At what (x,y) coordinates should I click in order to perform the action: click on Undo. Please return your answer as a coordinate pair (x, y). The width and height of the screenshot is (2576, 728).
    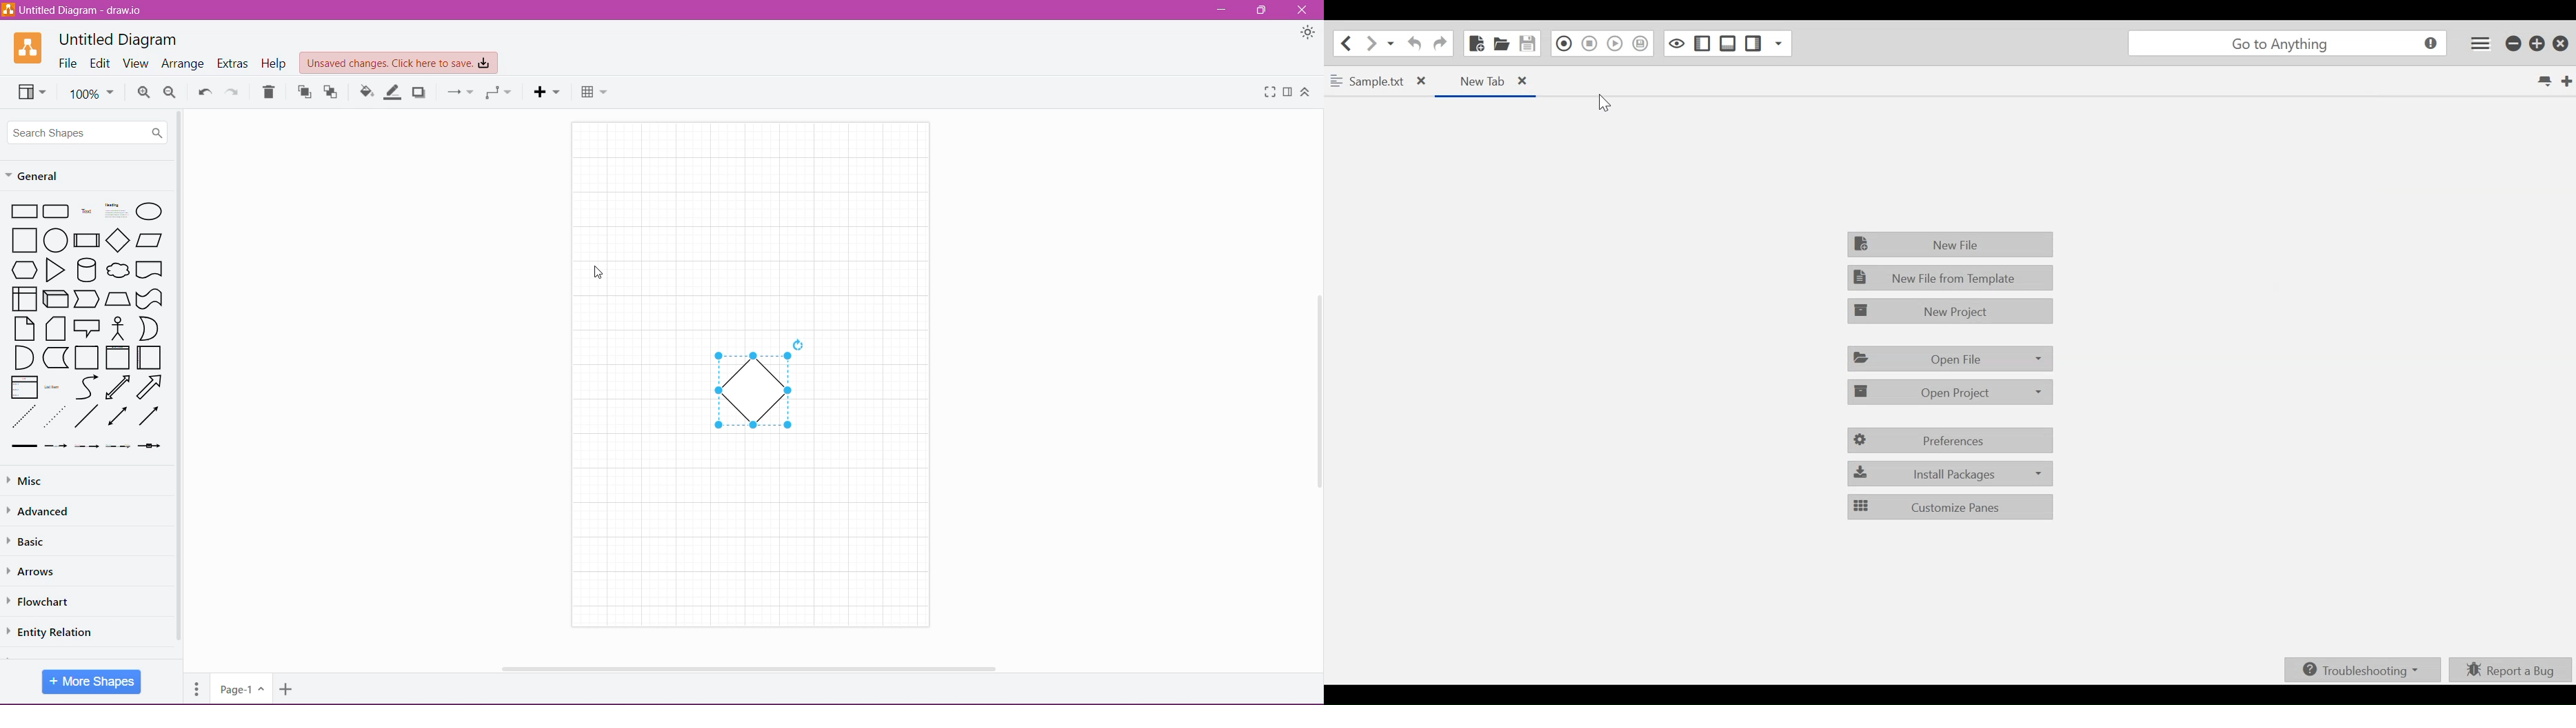
    Looking at the image, I should click on (205, 92).